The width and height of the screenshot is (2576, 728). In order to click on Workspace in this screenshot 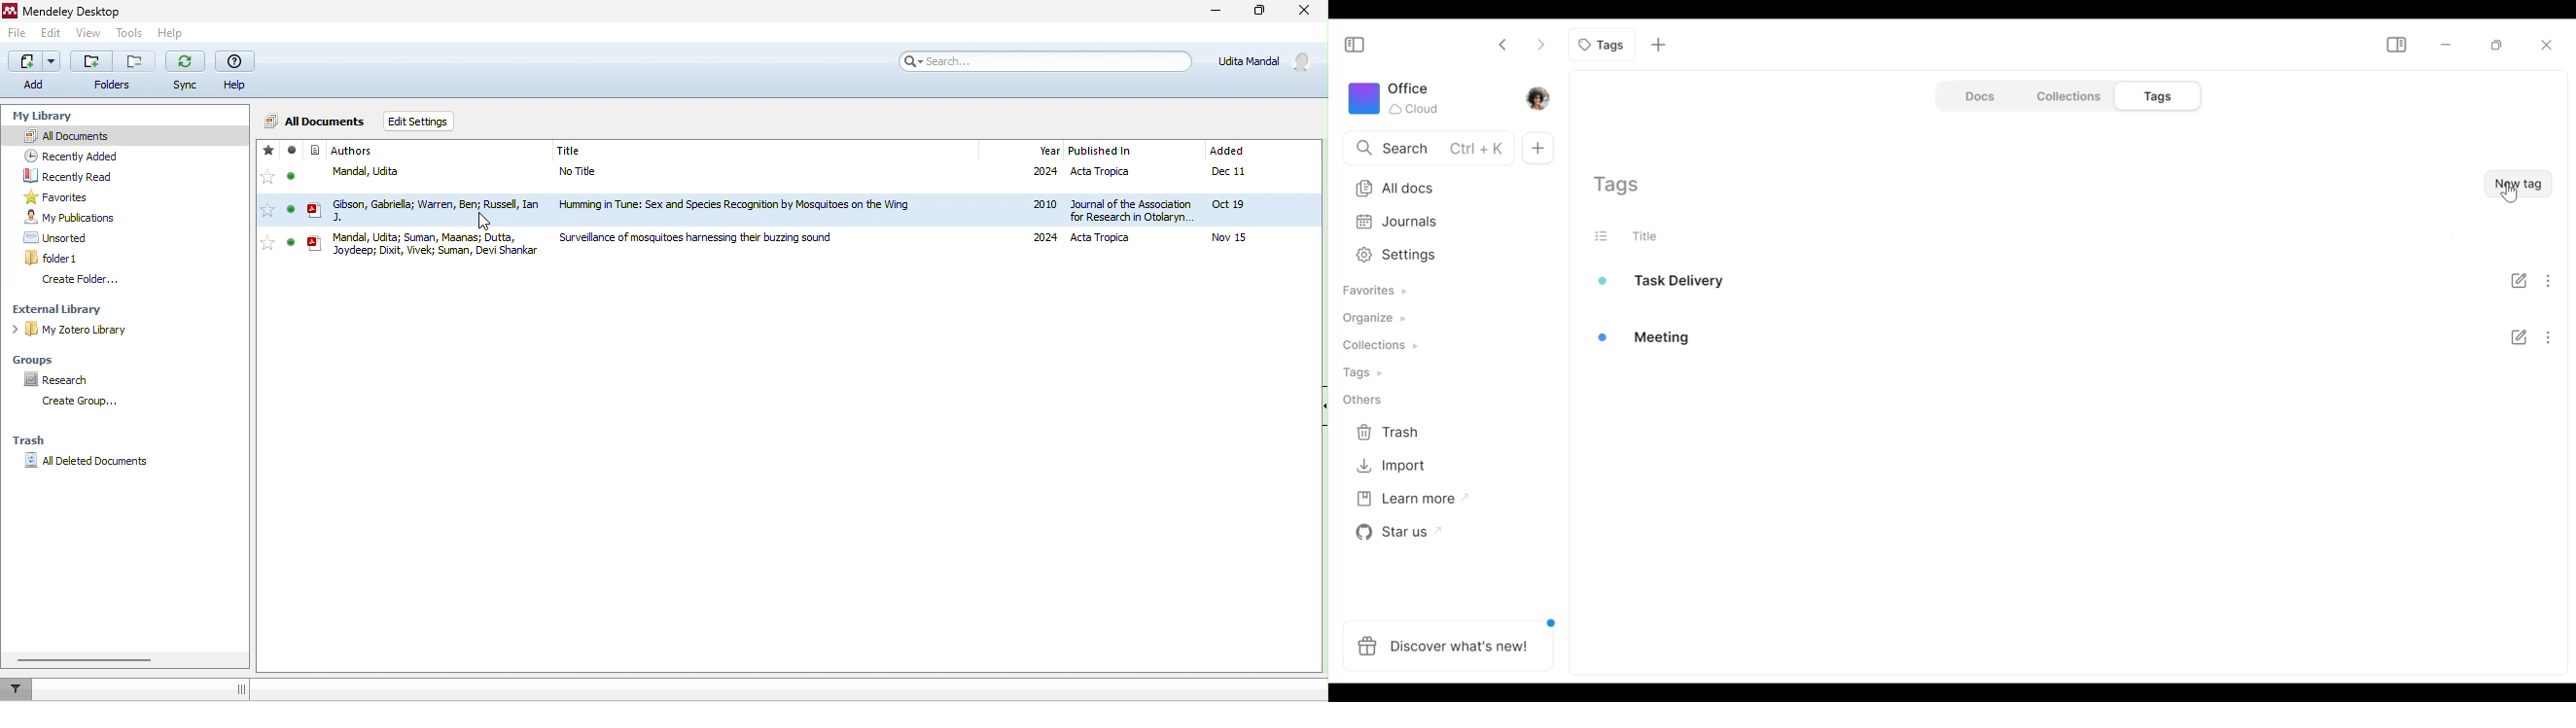, I will do `click(1403, 97)`.